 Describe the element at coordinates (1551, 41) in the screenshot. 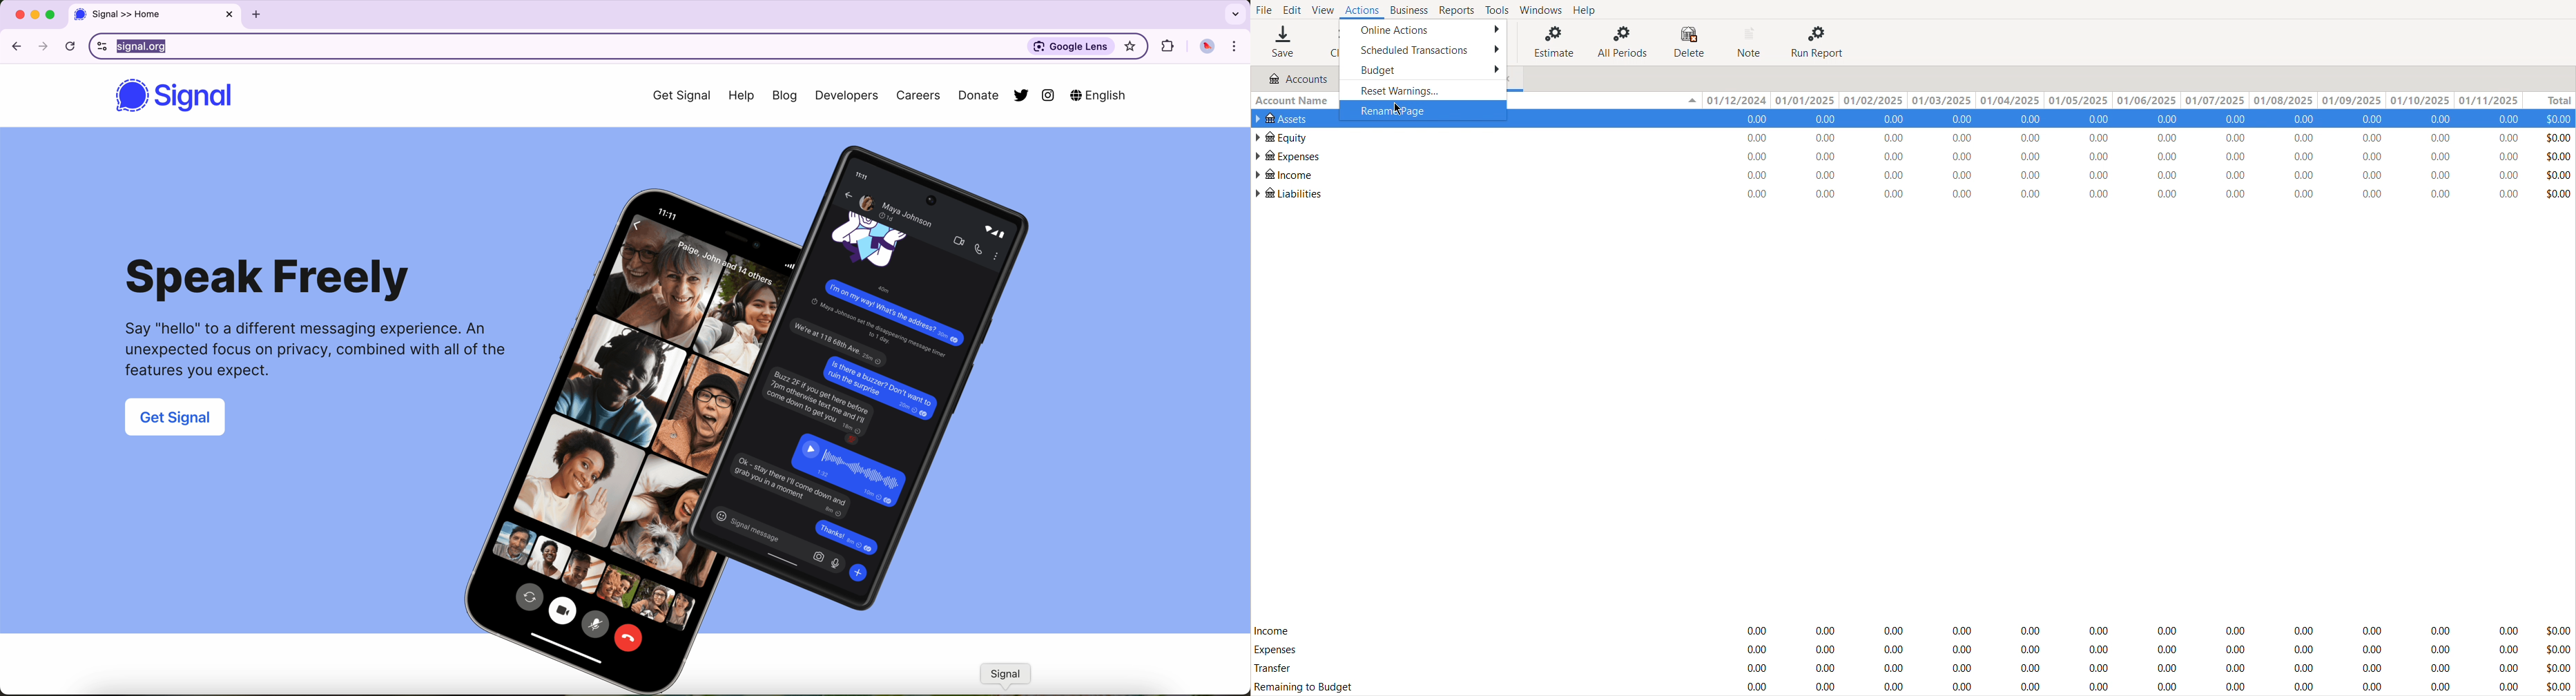

I see `Estimate` at that location.